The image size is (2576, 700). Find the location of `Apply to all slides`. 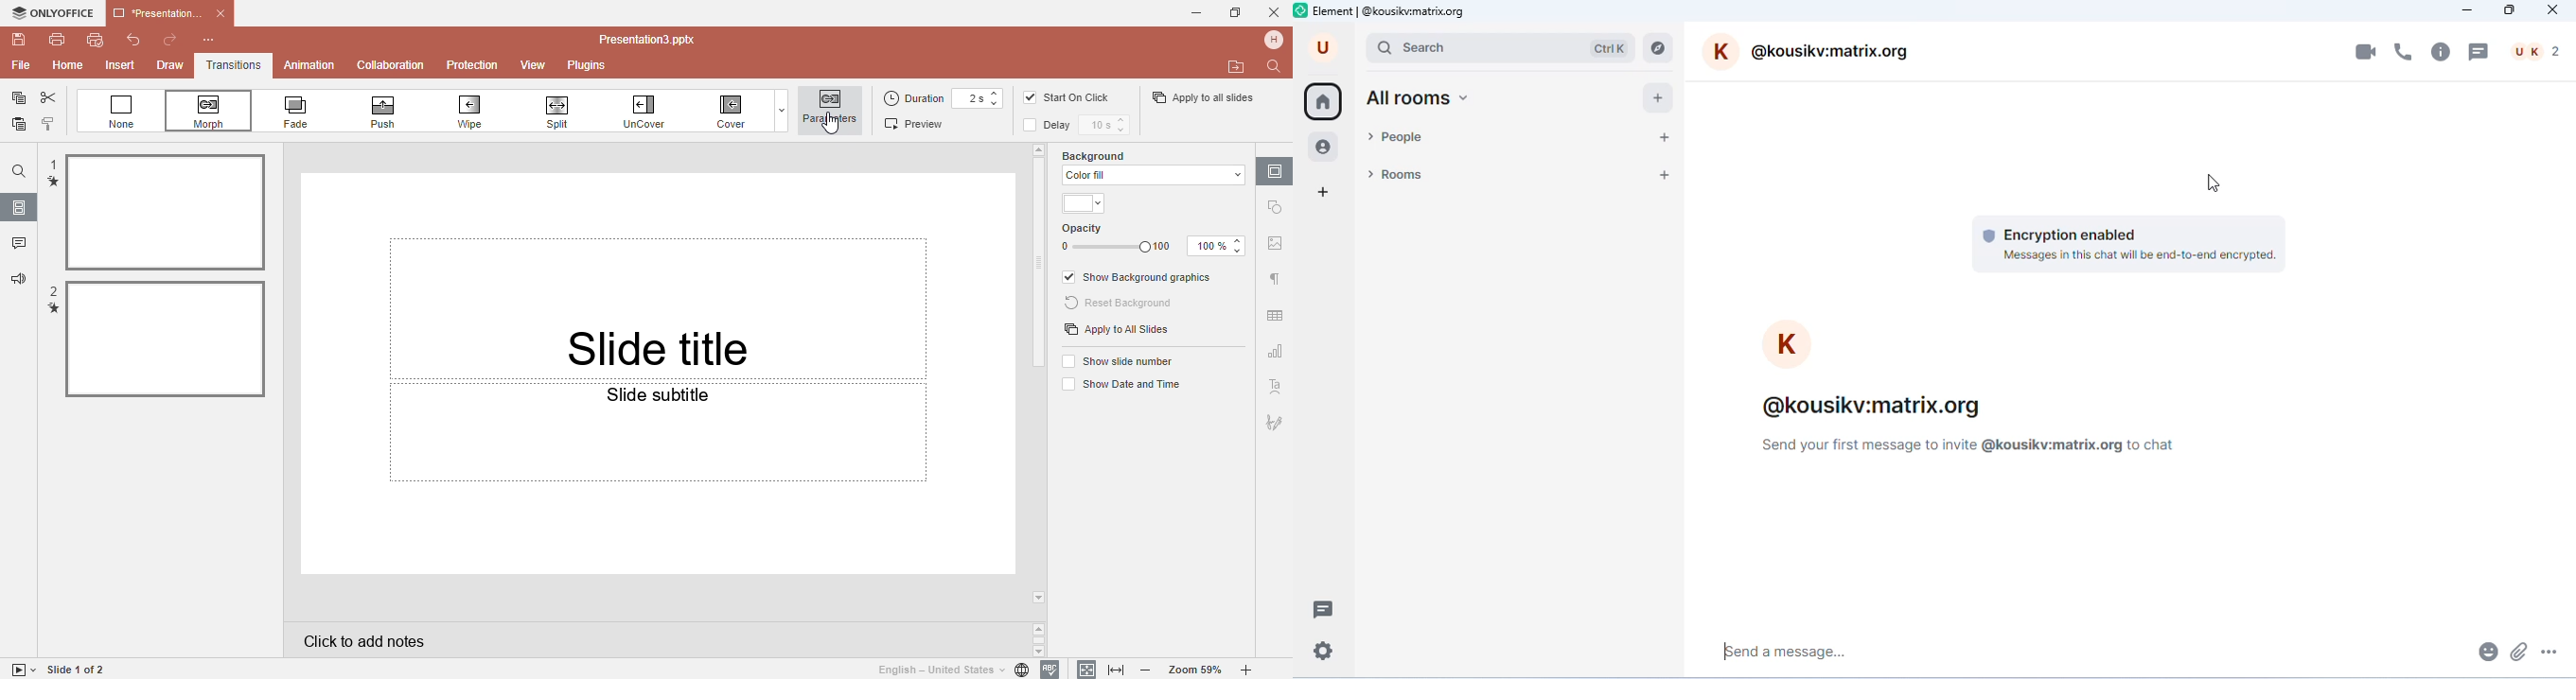

Apply to all slides is located at coordinates (1117, 331).